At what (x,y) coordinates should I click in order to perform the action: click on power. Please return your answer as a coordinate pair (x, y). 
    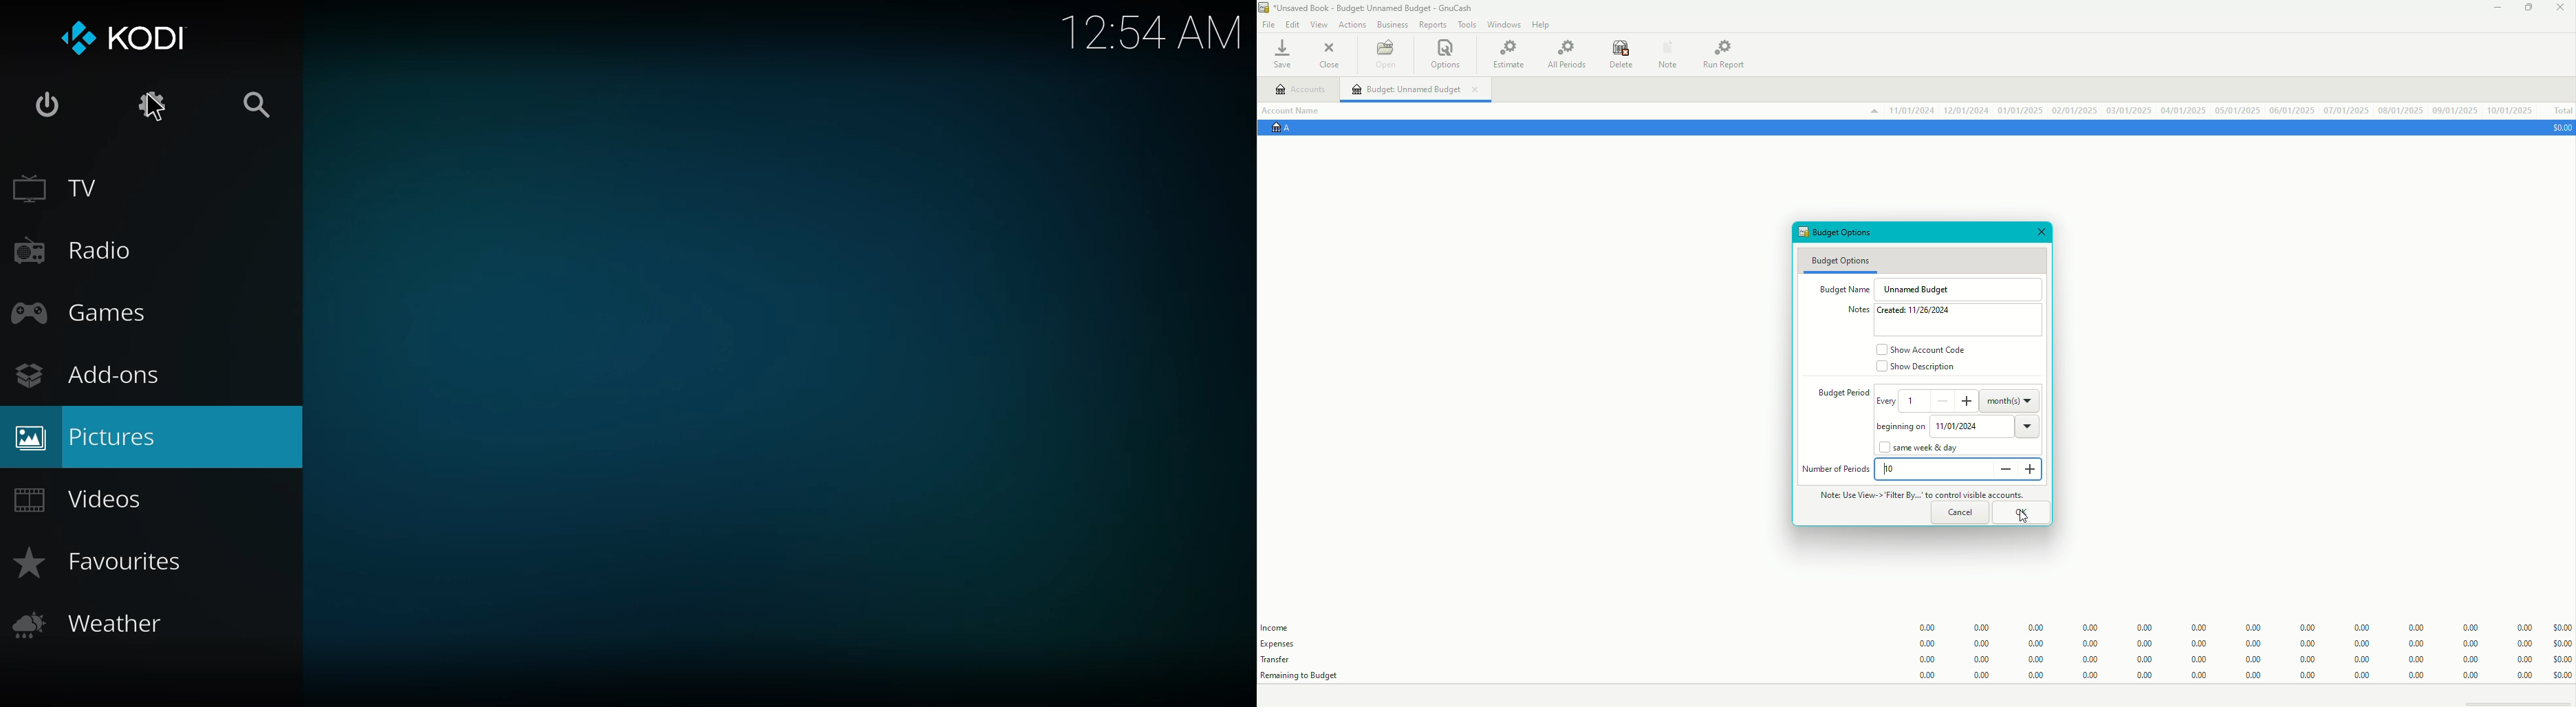
    Looking at the image, I should click on (45, 101).